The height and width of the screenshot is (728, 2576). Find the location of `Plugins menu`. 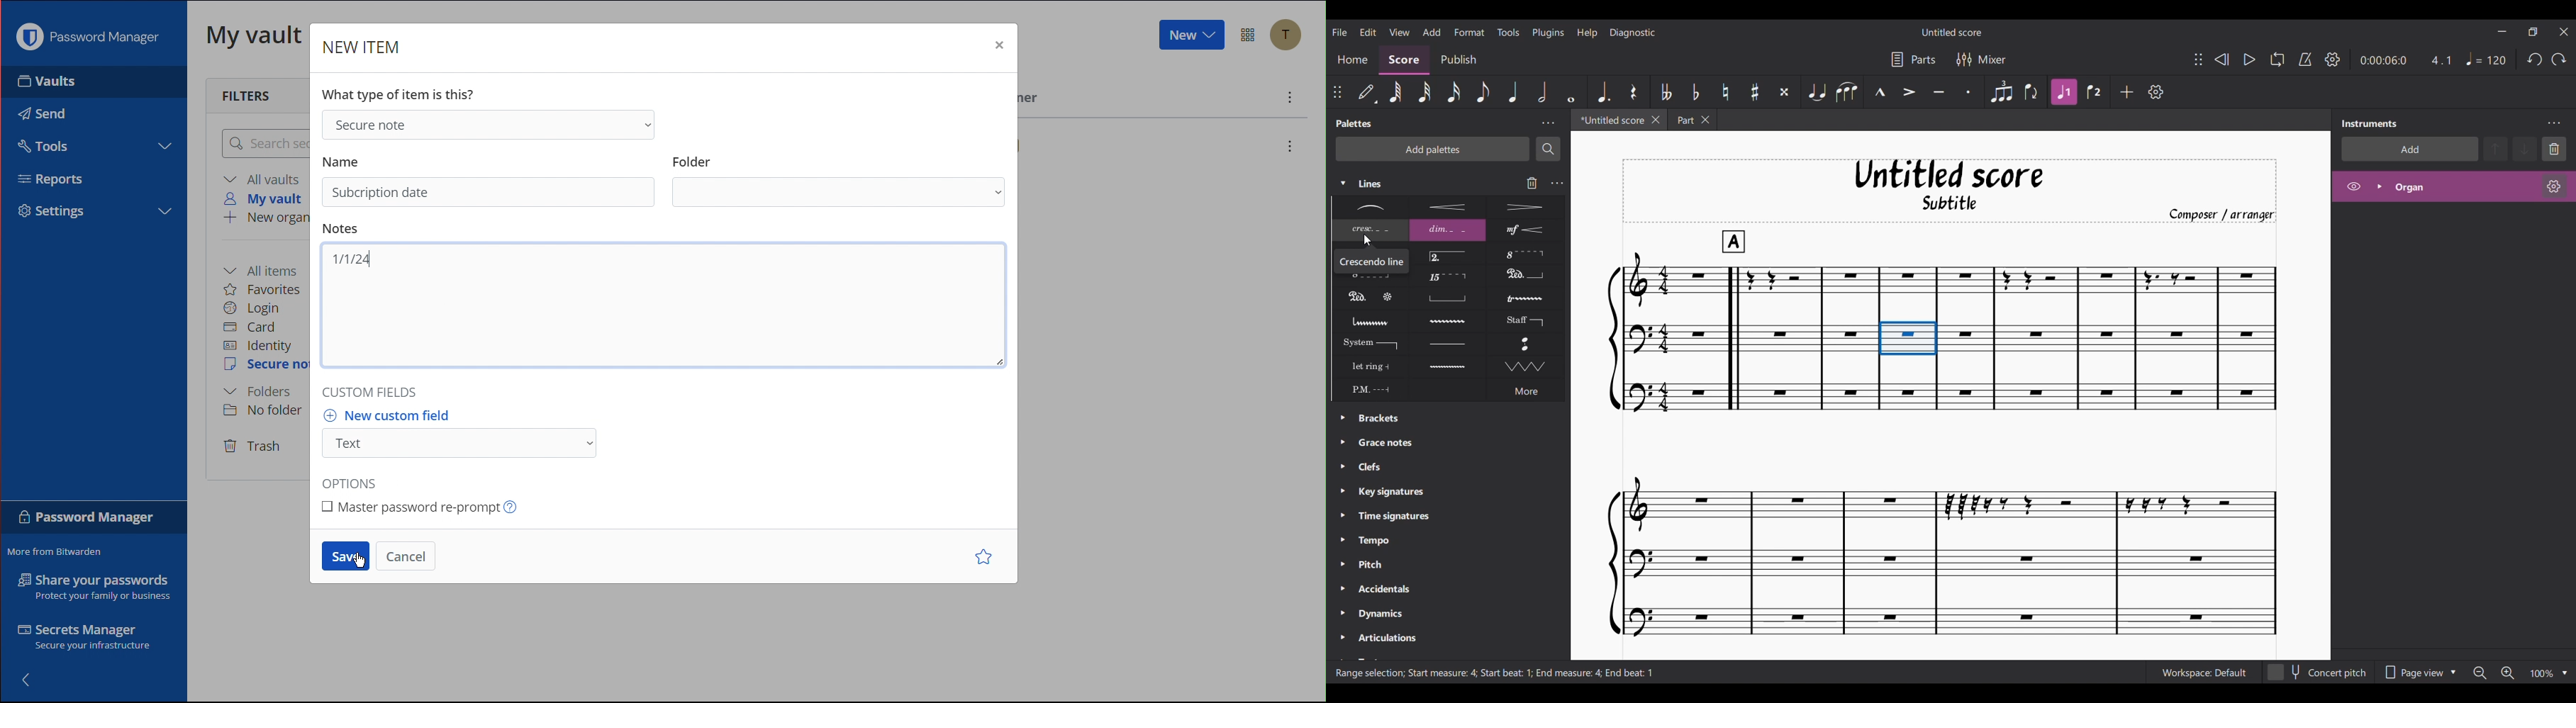

Plugins menu is located at coordinates (1549, 32).